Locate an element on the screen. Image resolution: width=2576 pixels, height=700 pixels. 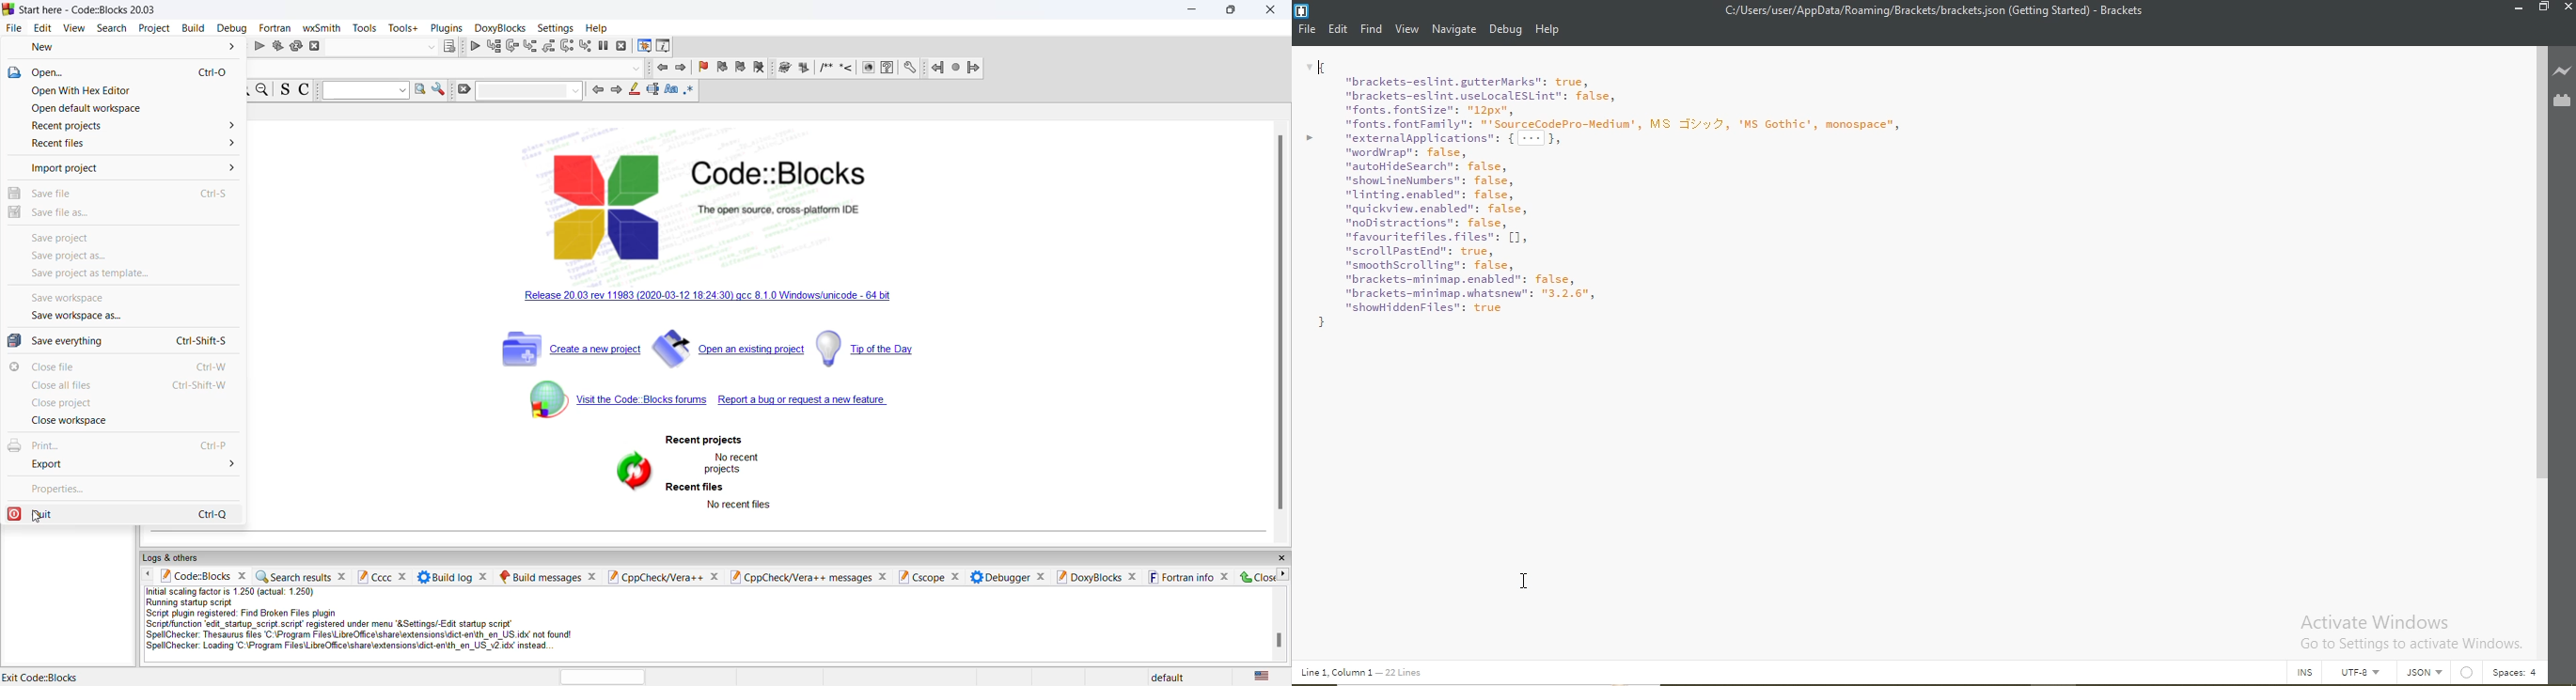
print icon is located at coordinates (13, 445).